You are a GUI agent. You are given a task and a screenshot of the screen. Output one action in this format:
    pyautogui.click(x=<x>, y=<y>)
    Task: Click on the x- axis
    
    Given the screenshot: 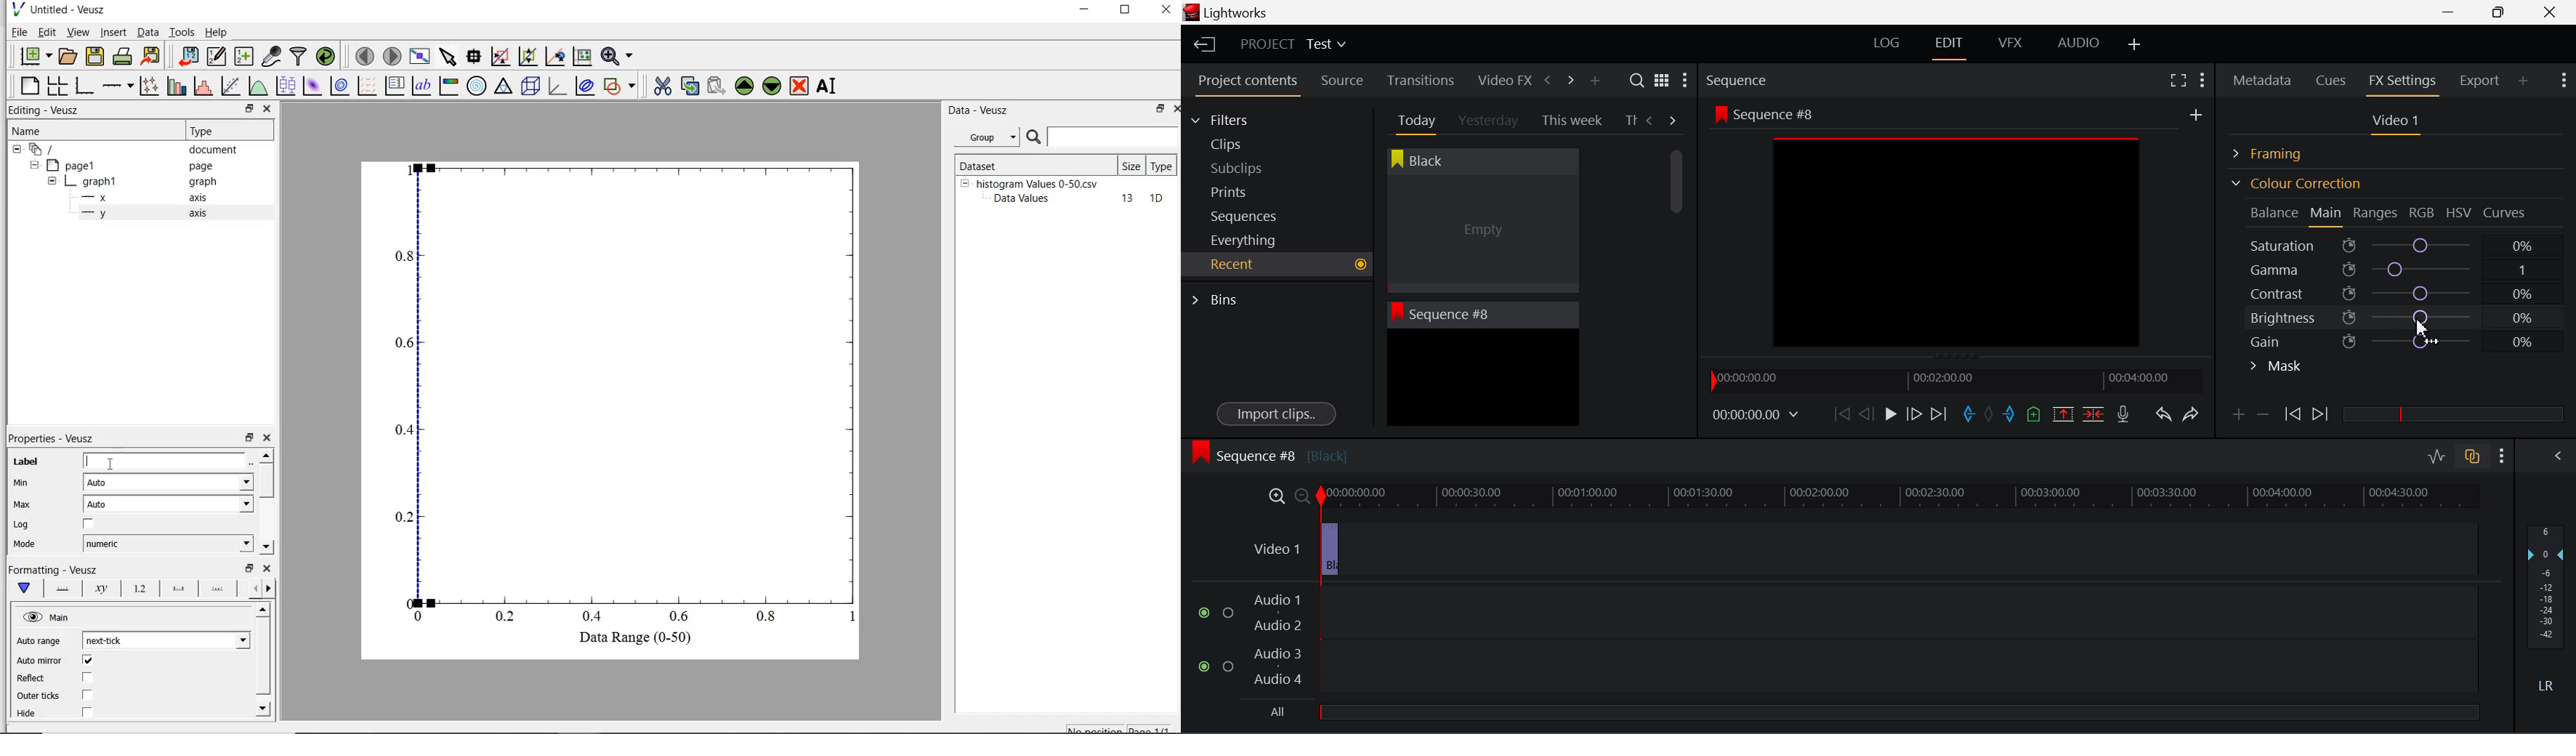 What is the action you would take?
    pyautogui.click(x=97, y=199)
    